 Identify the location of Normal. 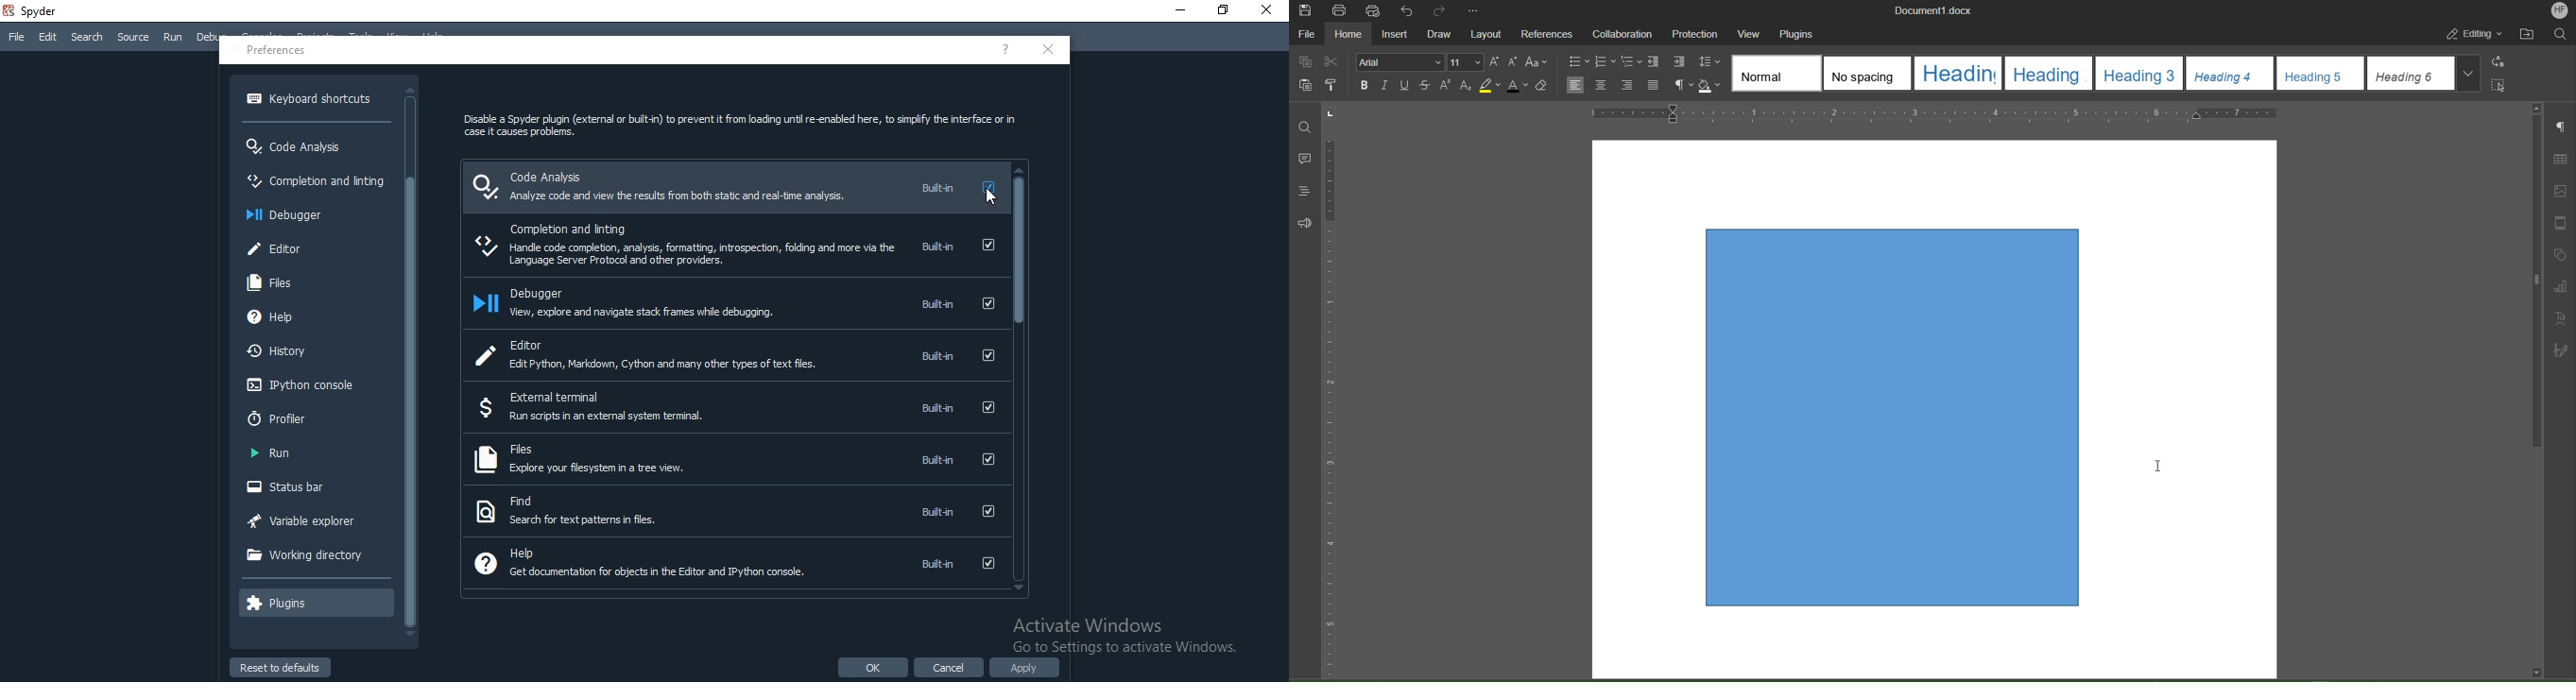
(1776, 72).